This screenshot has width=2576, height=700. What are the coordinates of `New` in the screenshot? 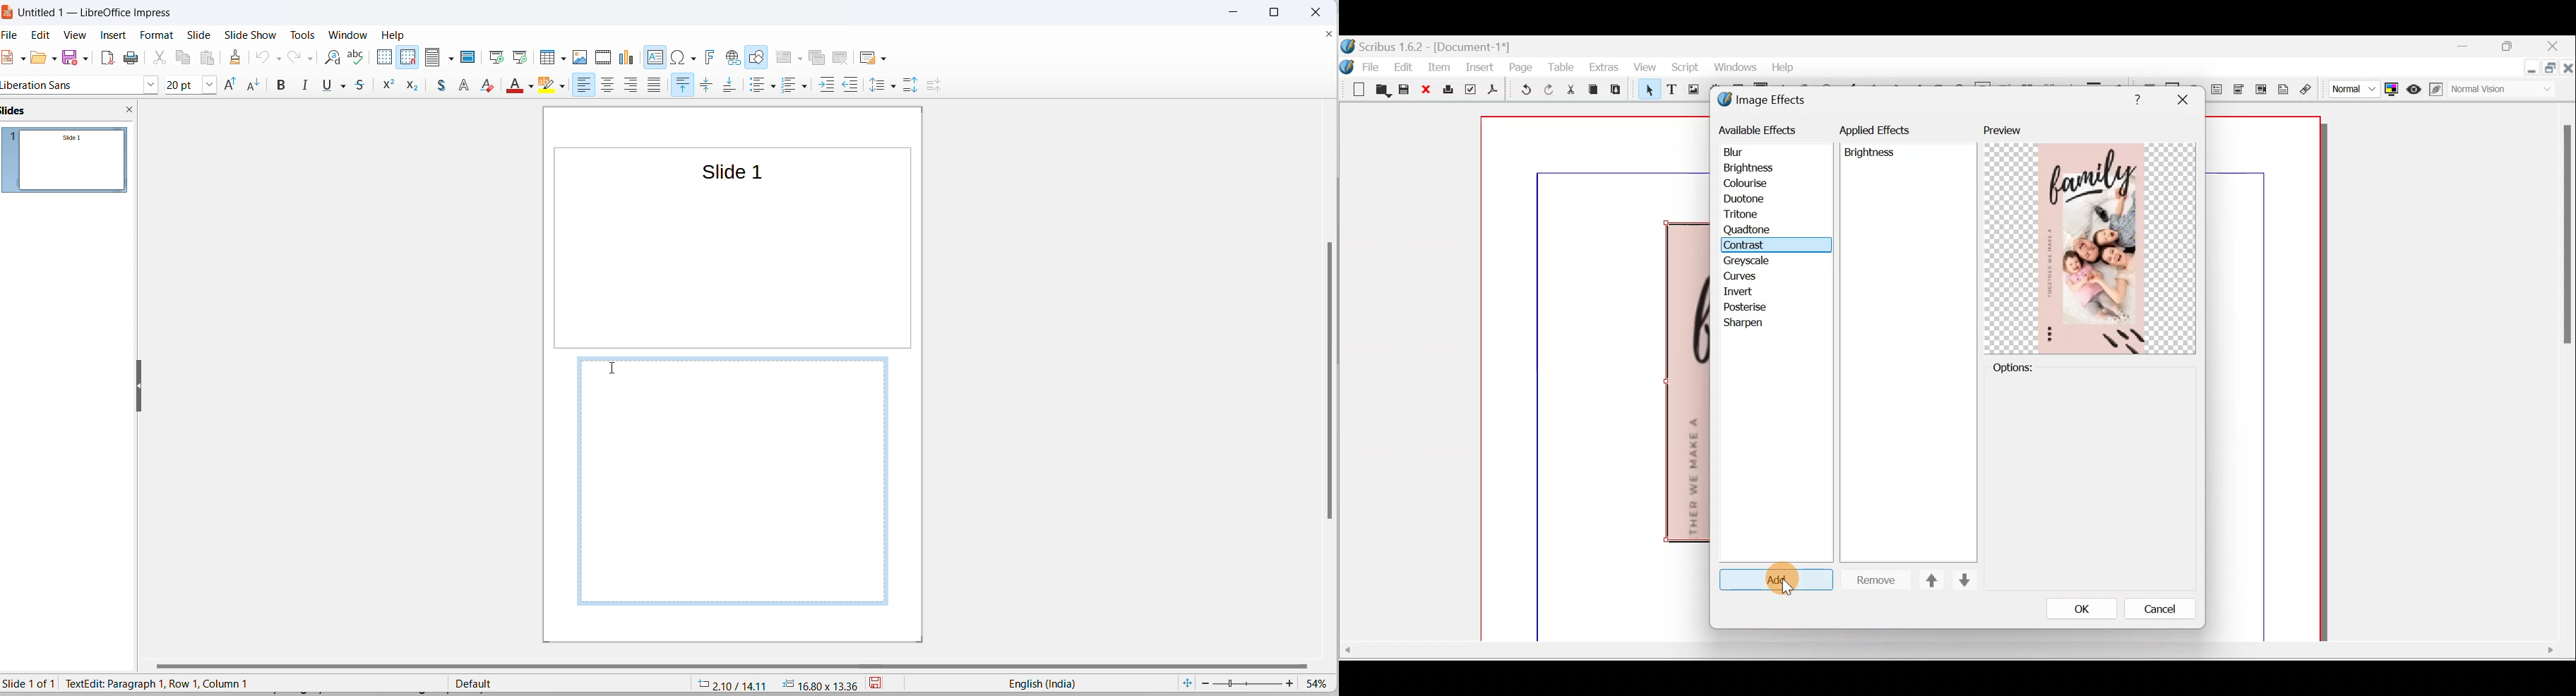 It's located at (1352, 88).